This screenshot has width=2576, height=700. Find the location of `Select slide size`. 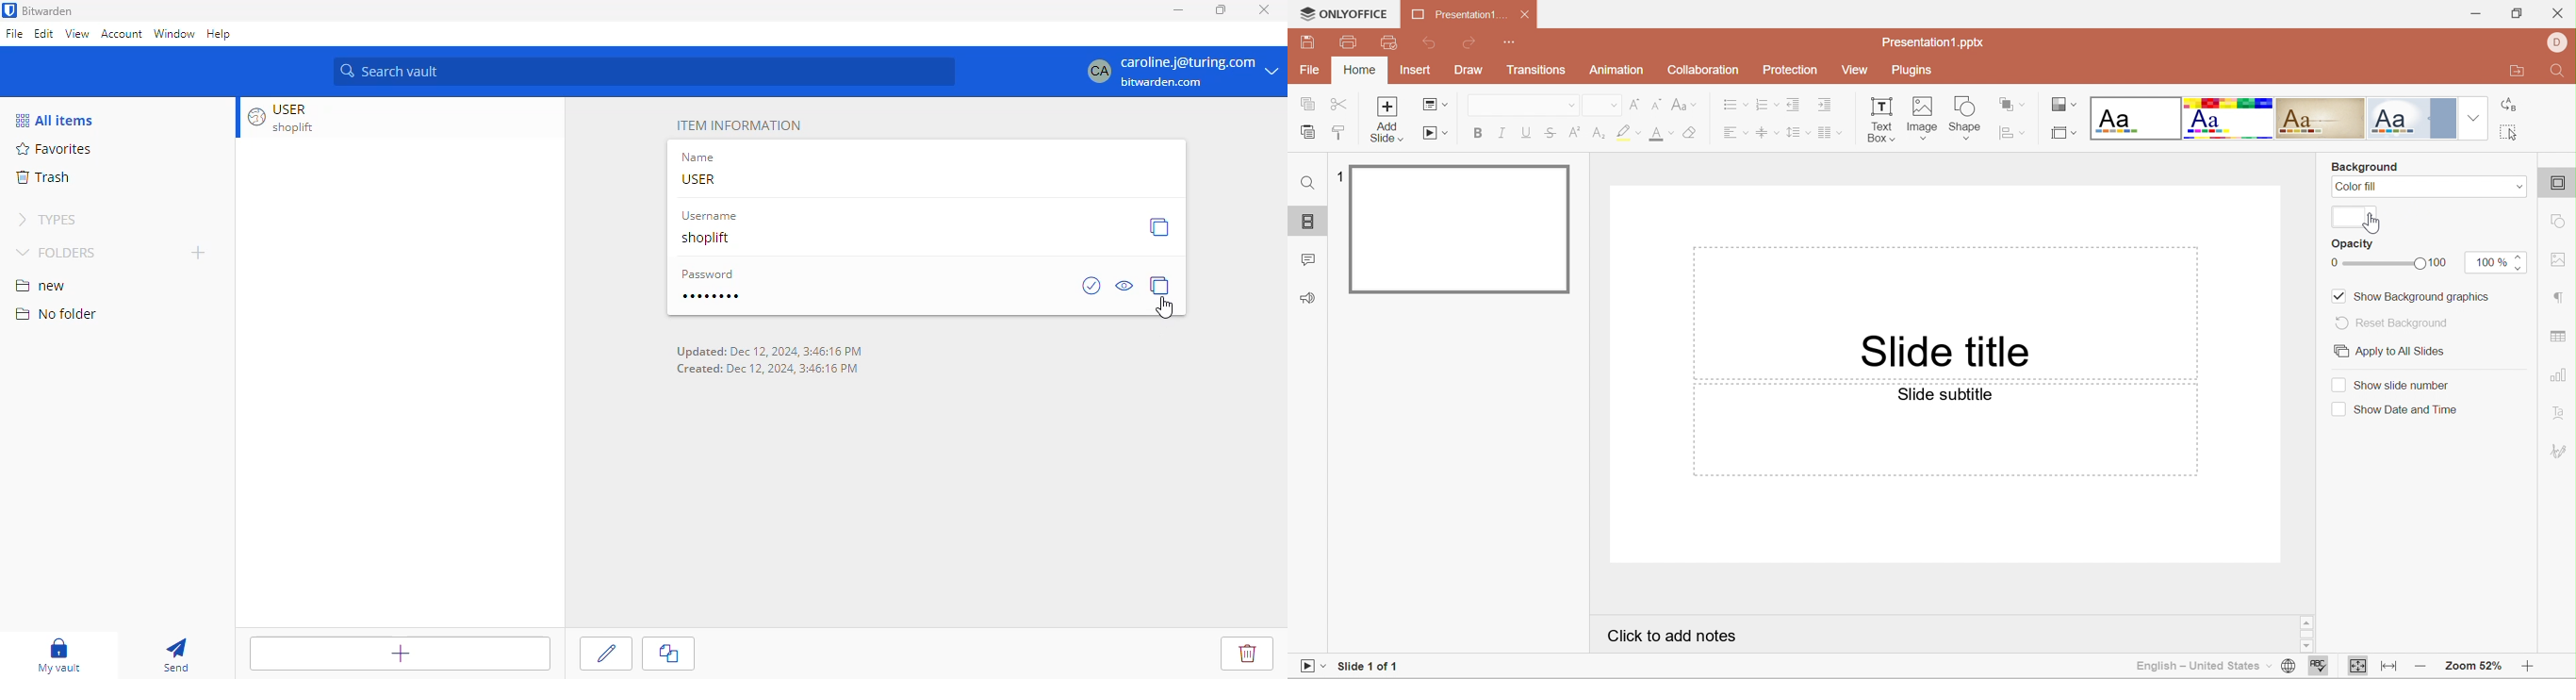

Select slide size is located at coordinates (2064, 133).